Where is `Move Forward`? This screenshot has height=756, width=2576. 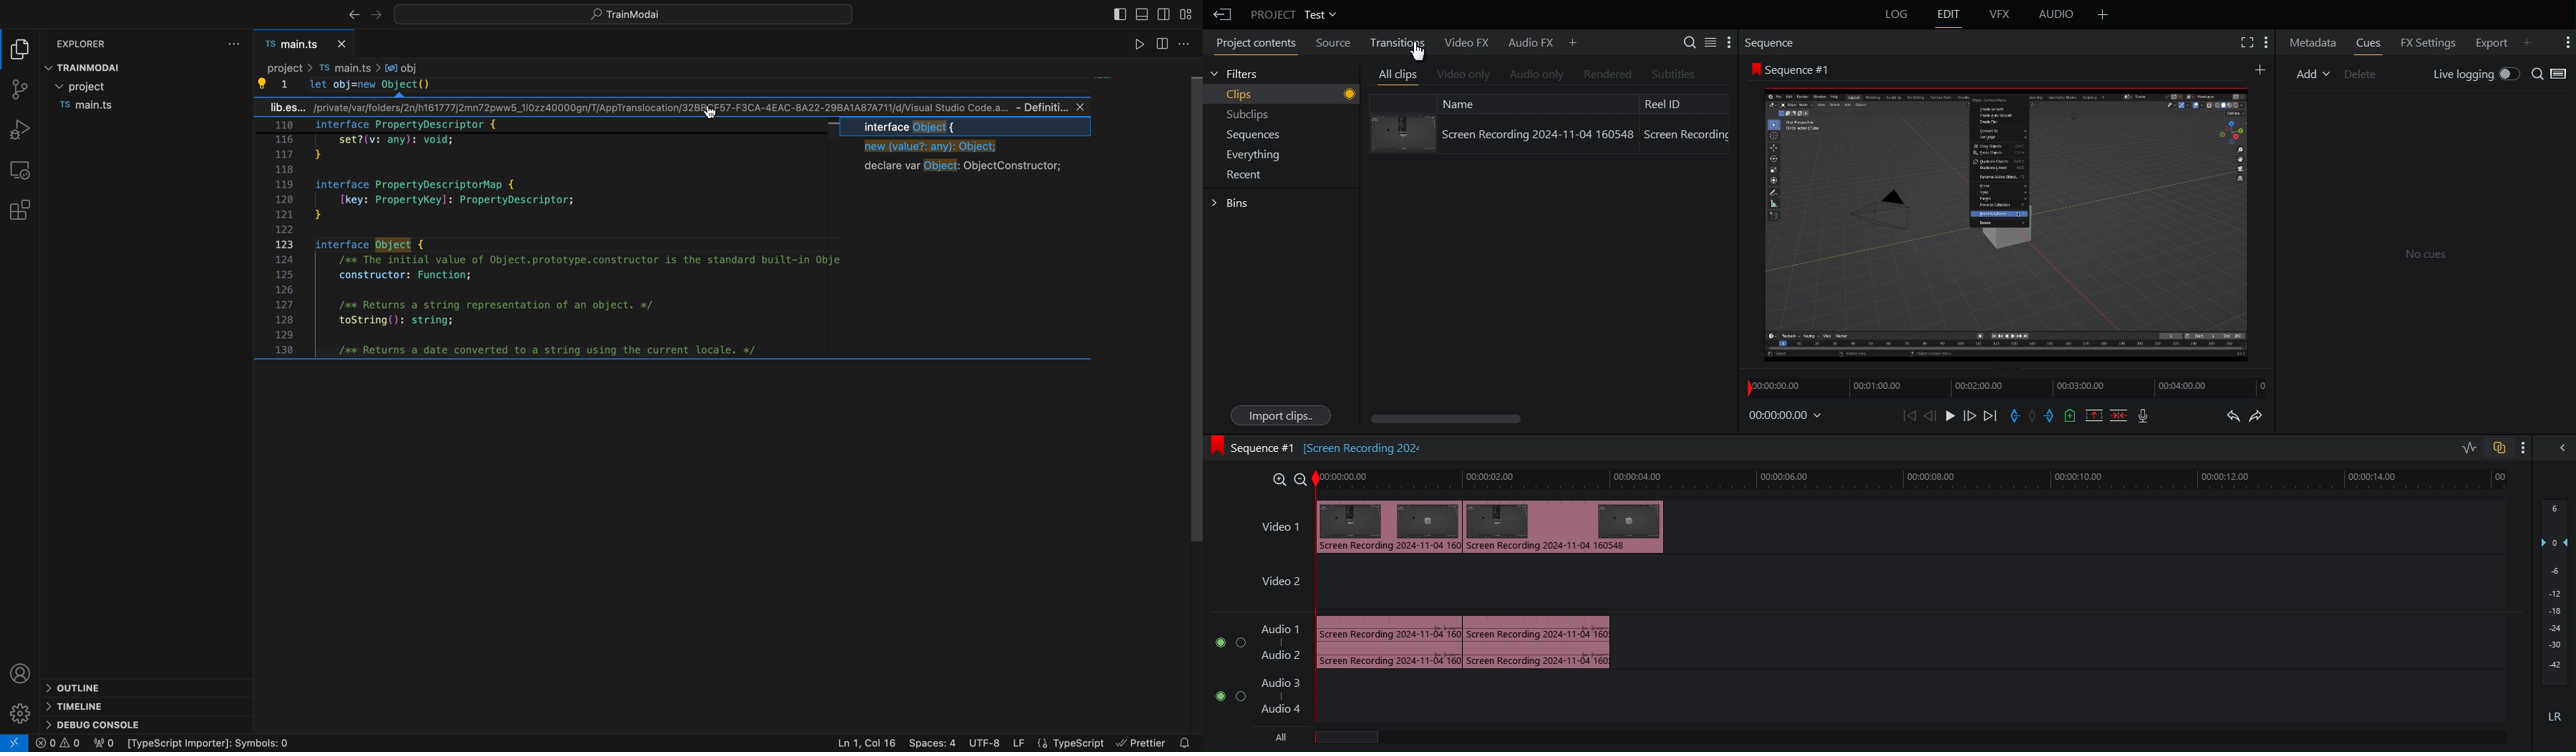
Move Forward is located at coordinates (1970, 417).